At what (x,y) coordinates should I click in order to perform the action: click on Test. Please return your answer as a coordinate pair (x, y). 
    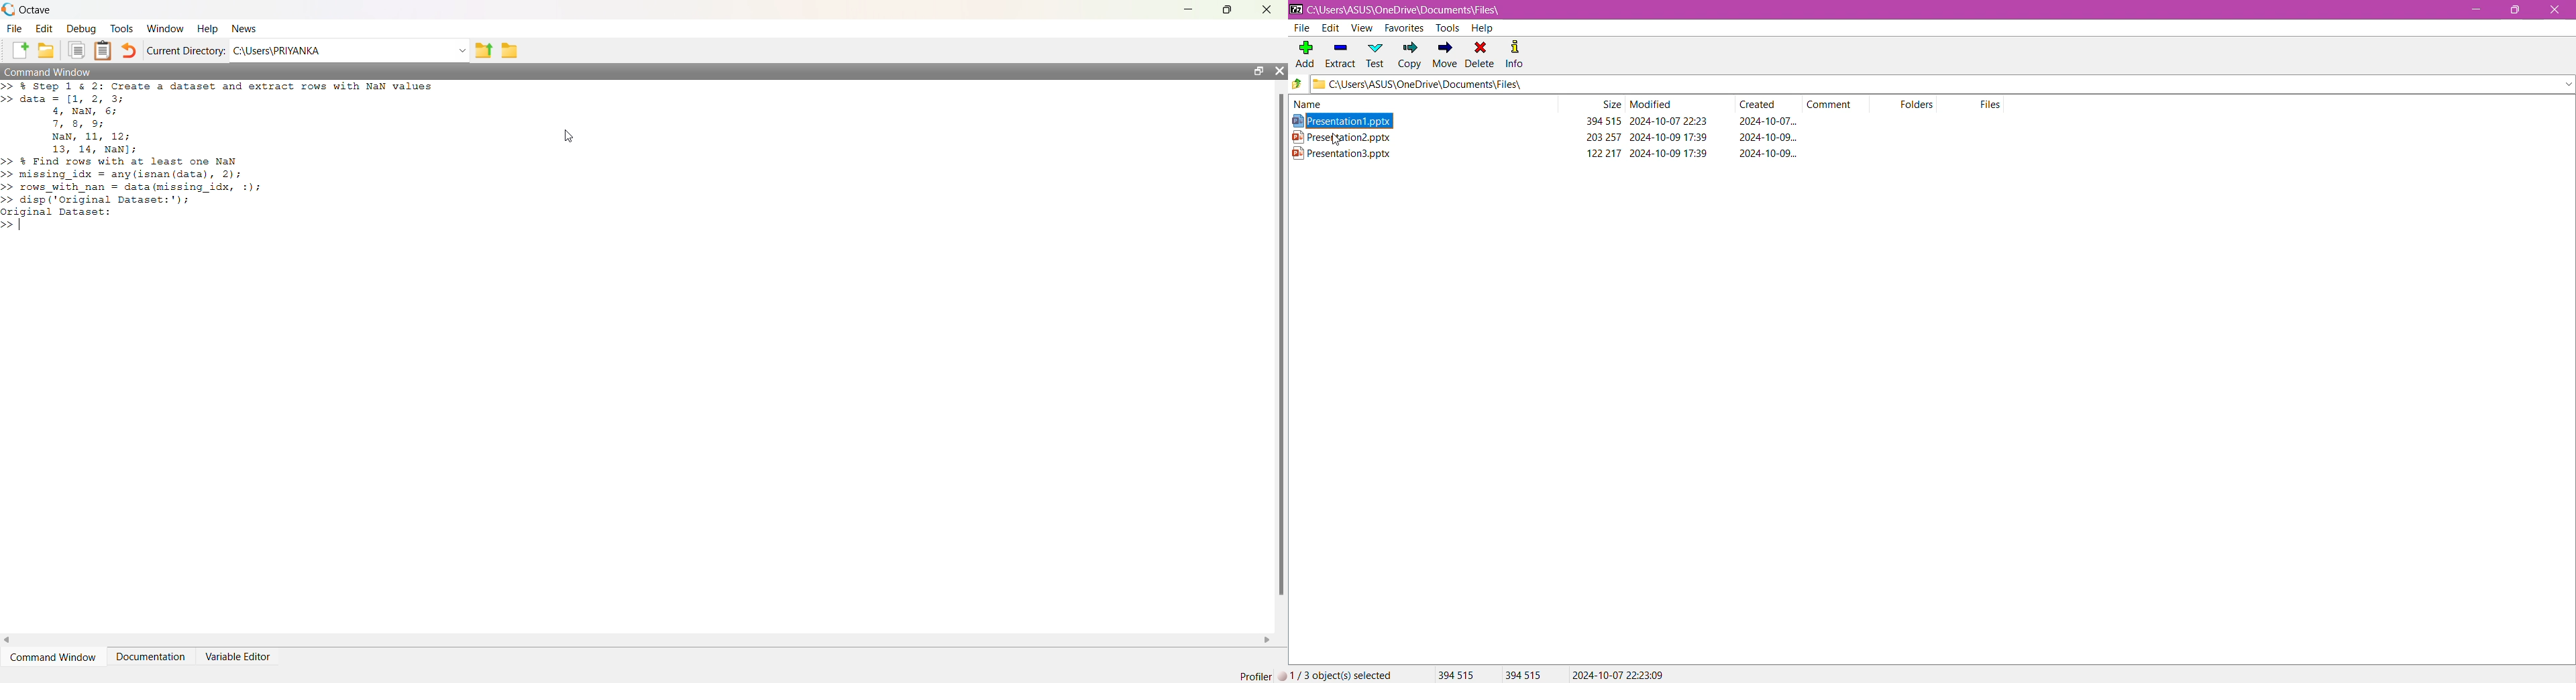
    Looking at the image, I should click on (1376, 54).